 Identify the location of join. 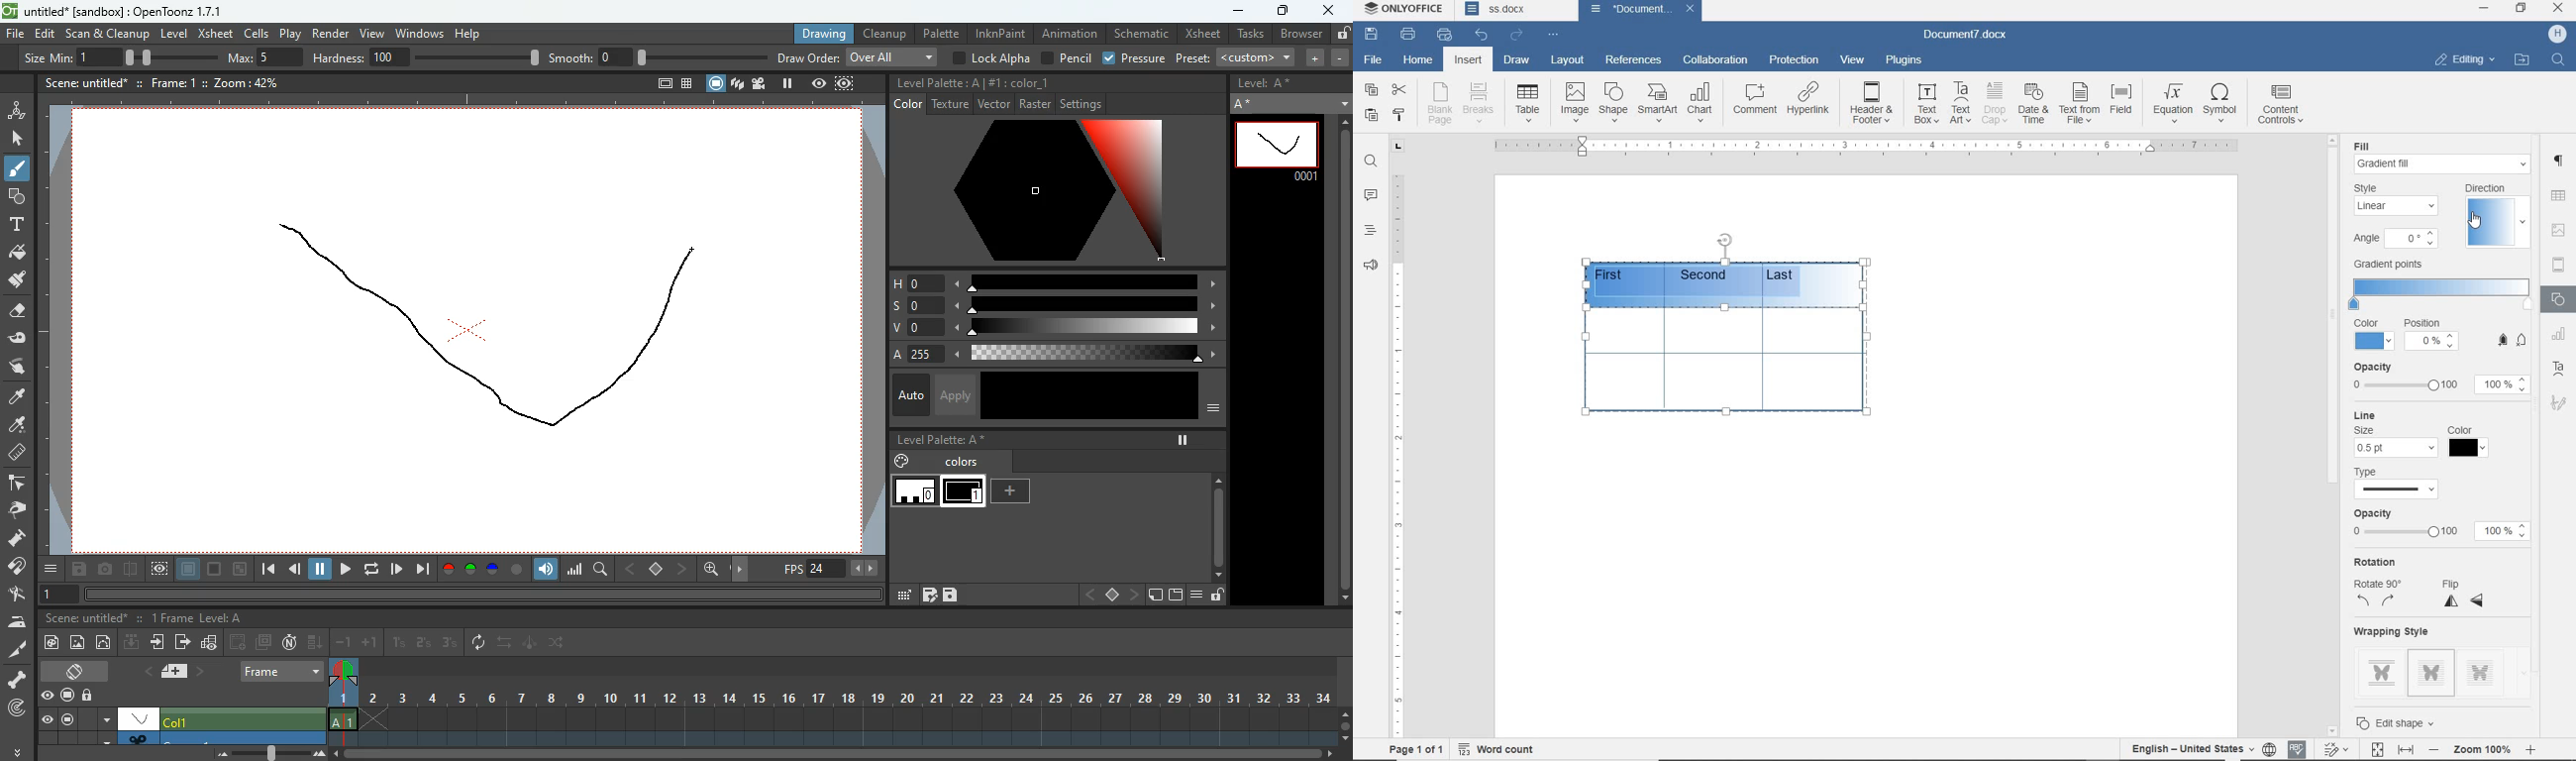
(18, 569).